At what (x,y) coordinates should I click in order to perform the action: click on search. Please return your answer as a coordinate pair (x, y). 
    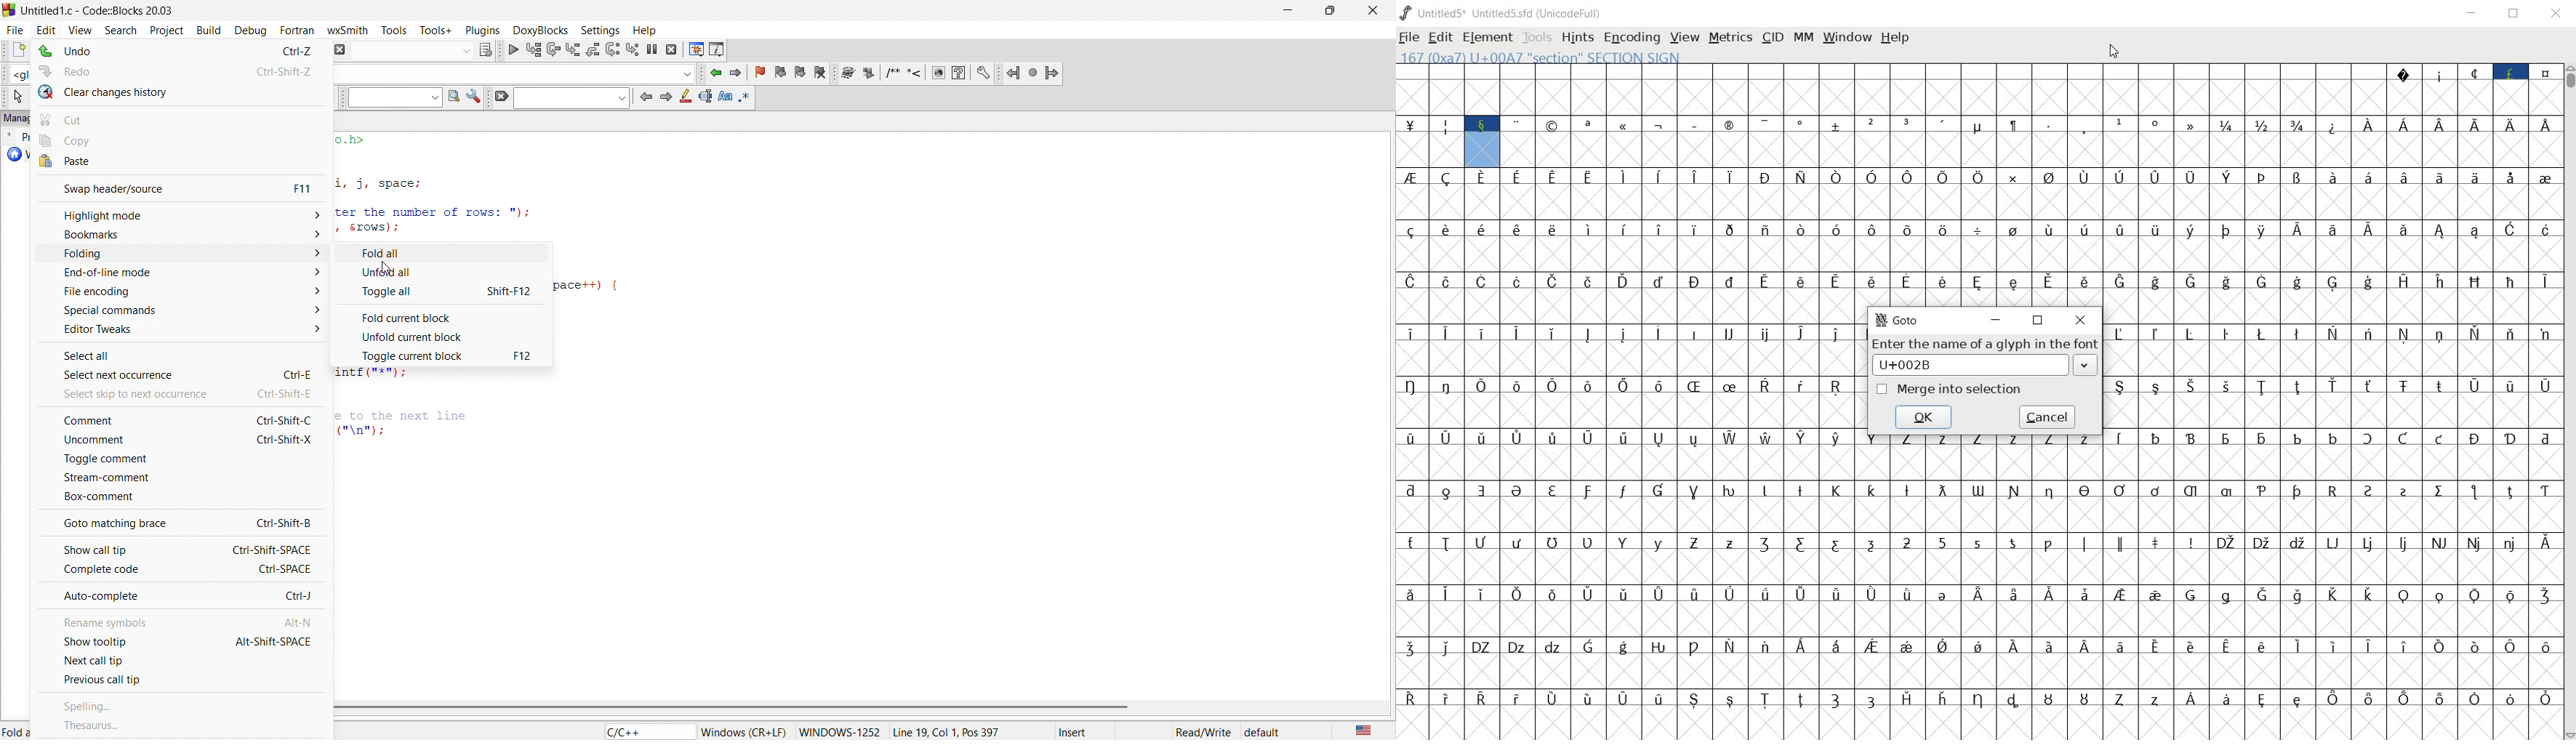
    Looking at the image, I should click on (116, 28).